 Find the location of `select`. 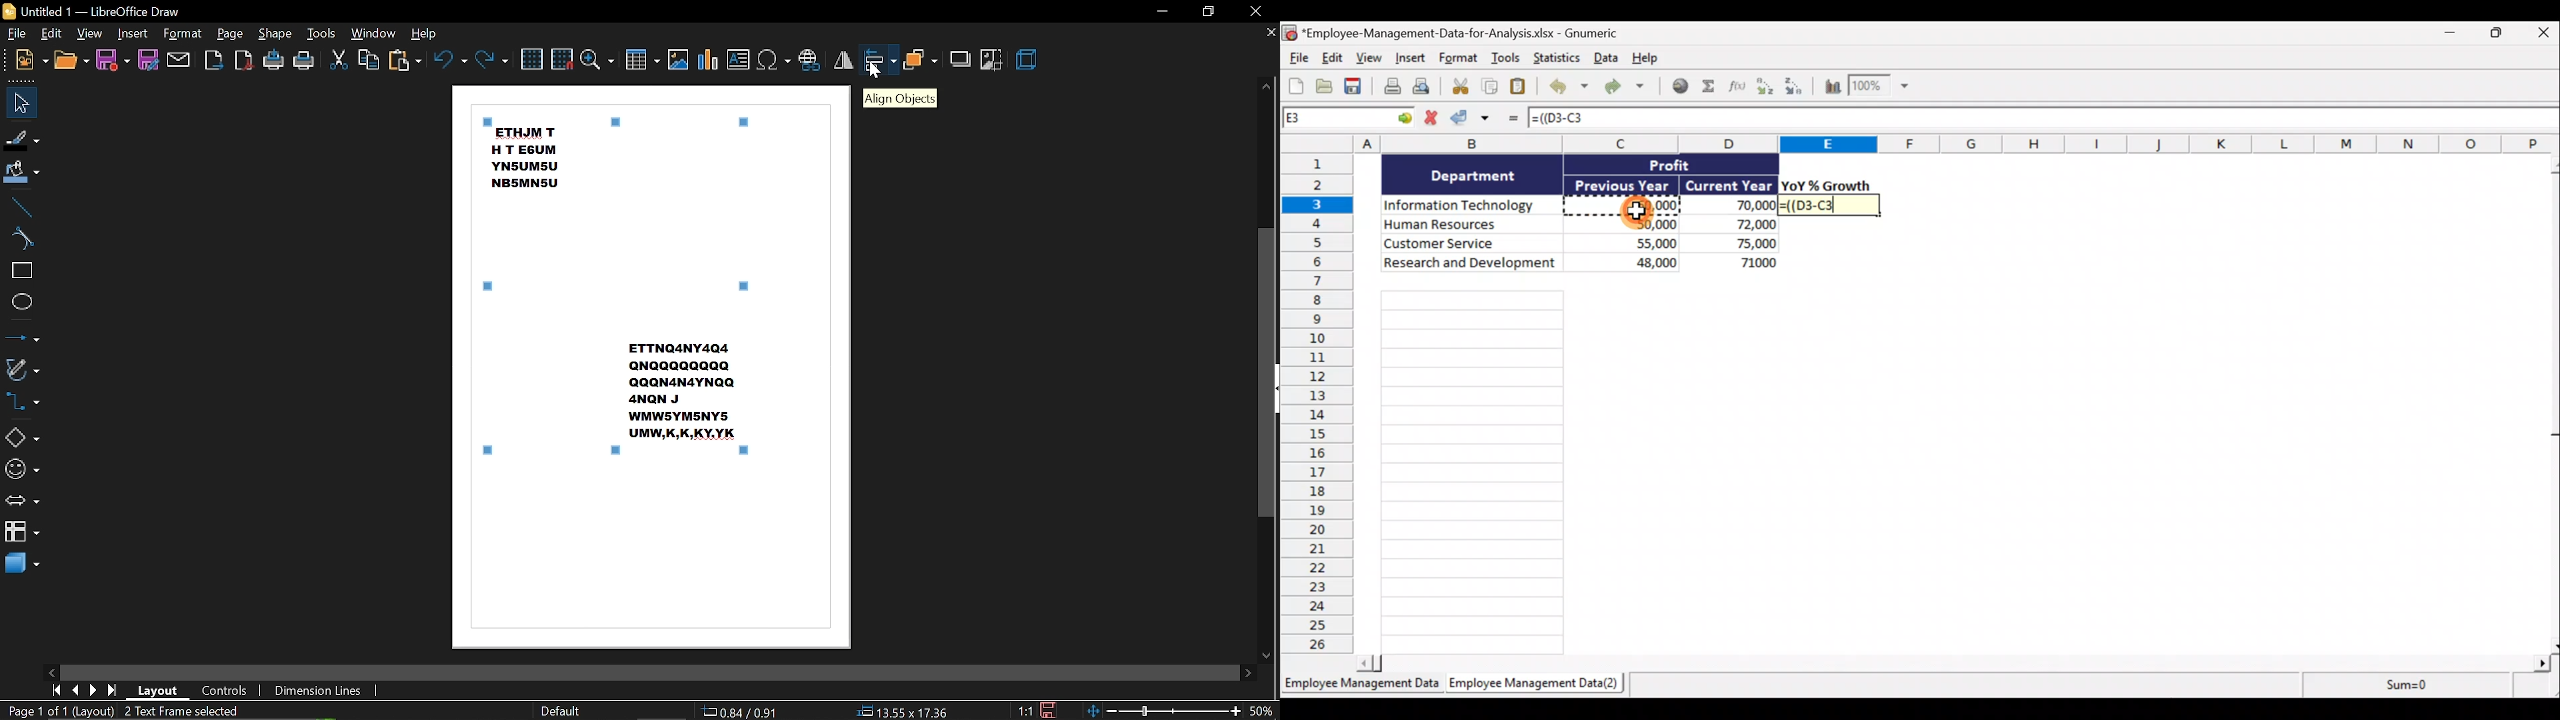

select is located at coordinates (21, 103).